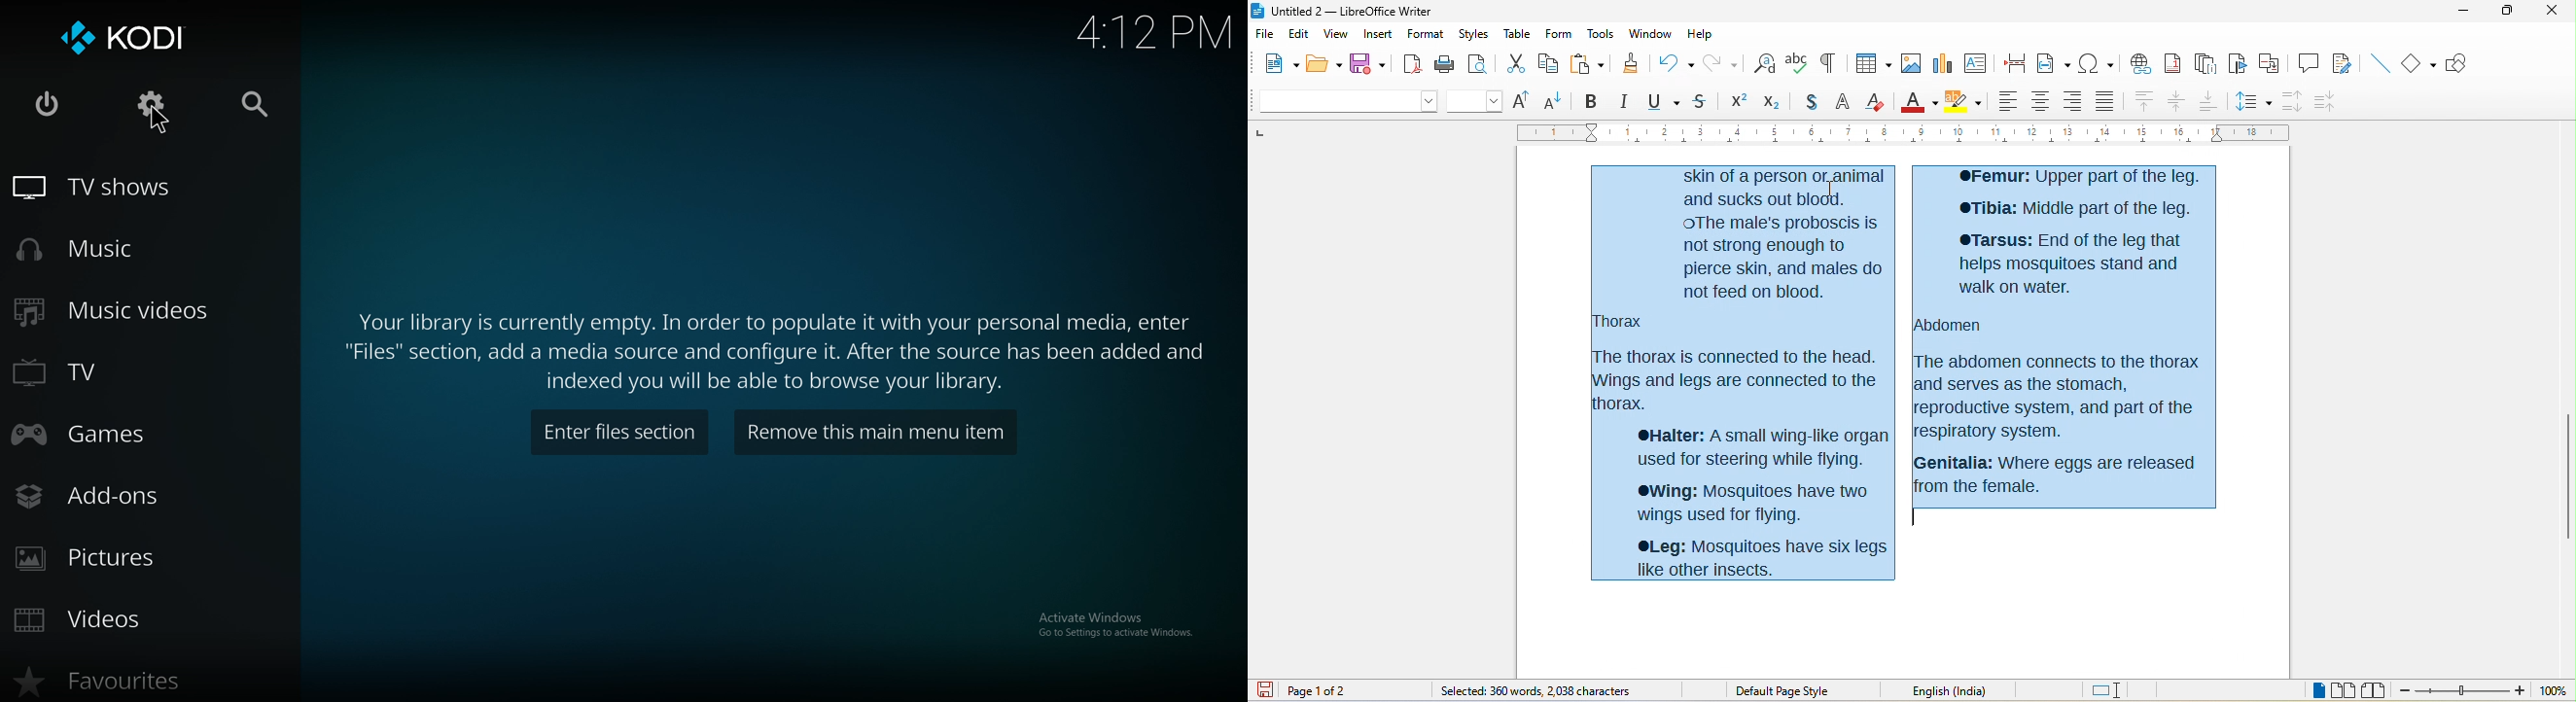 The image size is (2576, 728). I want to click on single page view, so click(2319, 690).